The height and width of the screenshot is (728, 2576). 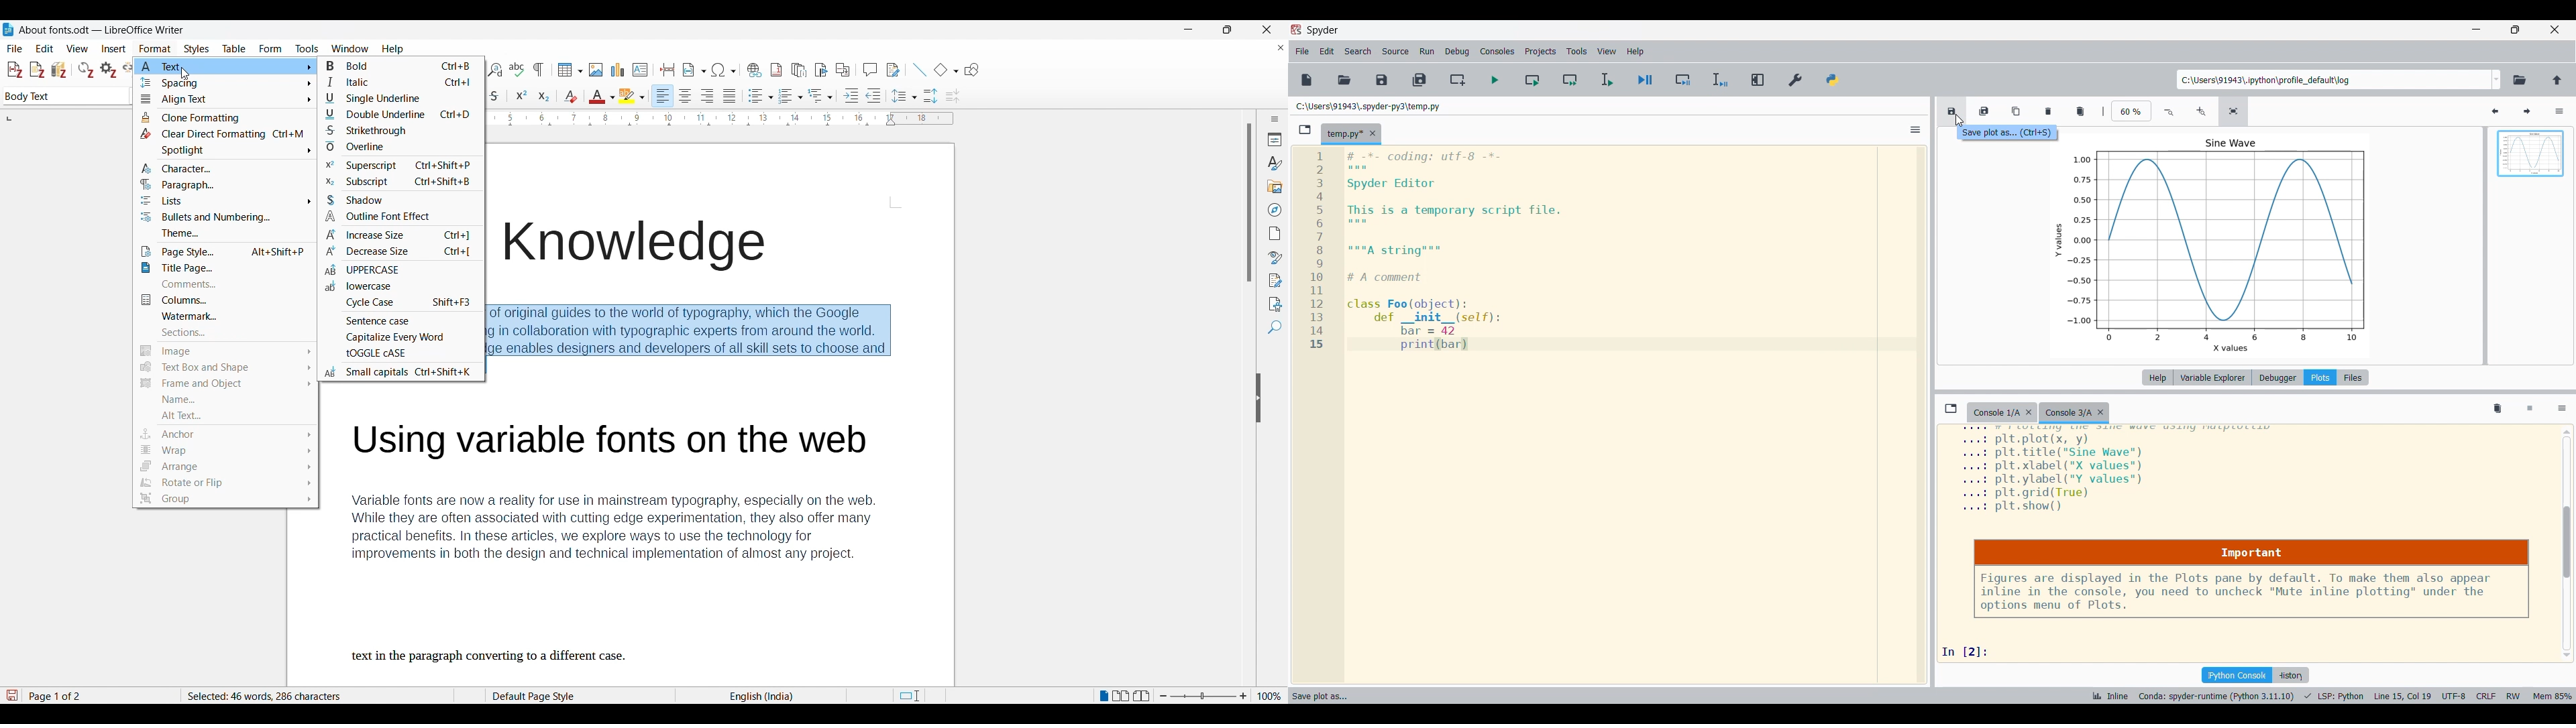 I want to click on Superscript, so click(x=394, y=166).